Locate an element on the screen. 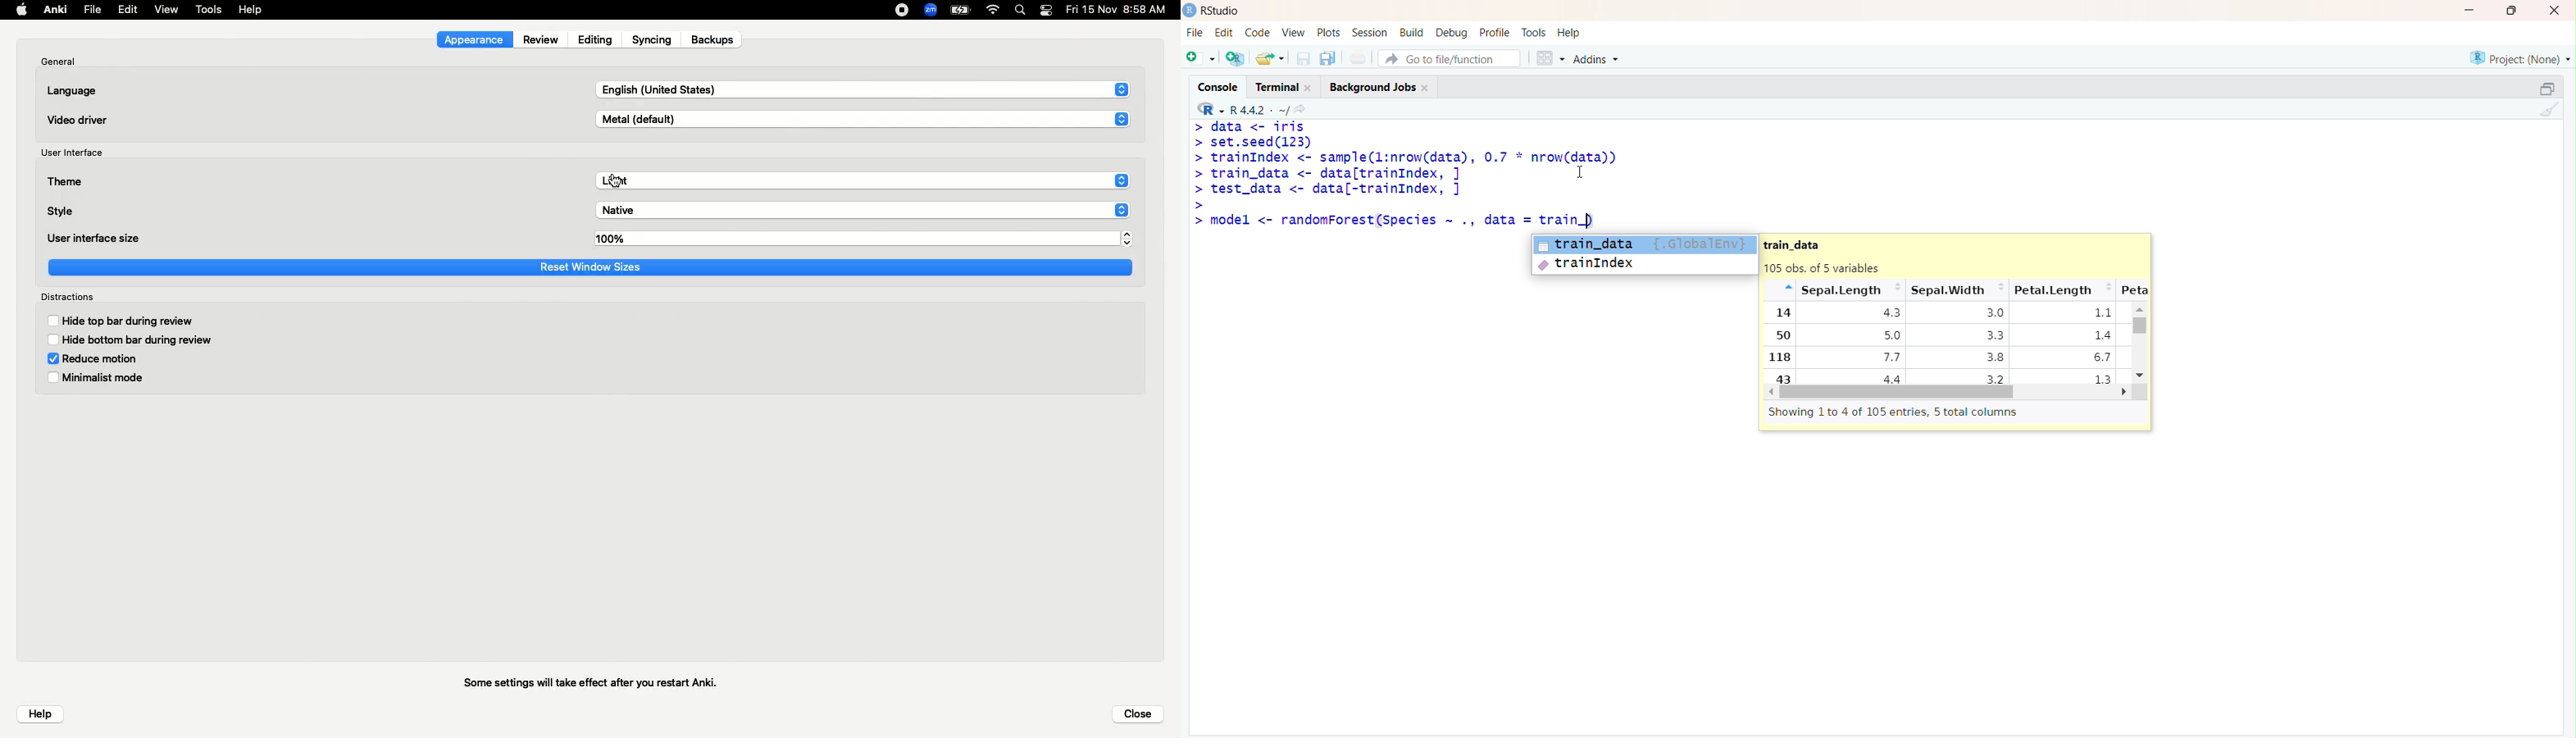 This screenshot has width=2576, height=756. Metal is located at coordinates (861, 119).